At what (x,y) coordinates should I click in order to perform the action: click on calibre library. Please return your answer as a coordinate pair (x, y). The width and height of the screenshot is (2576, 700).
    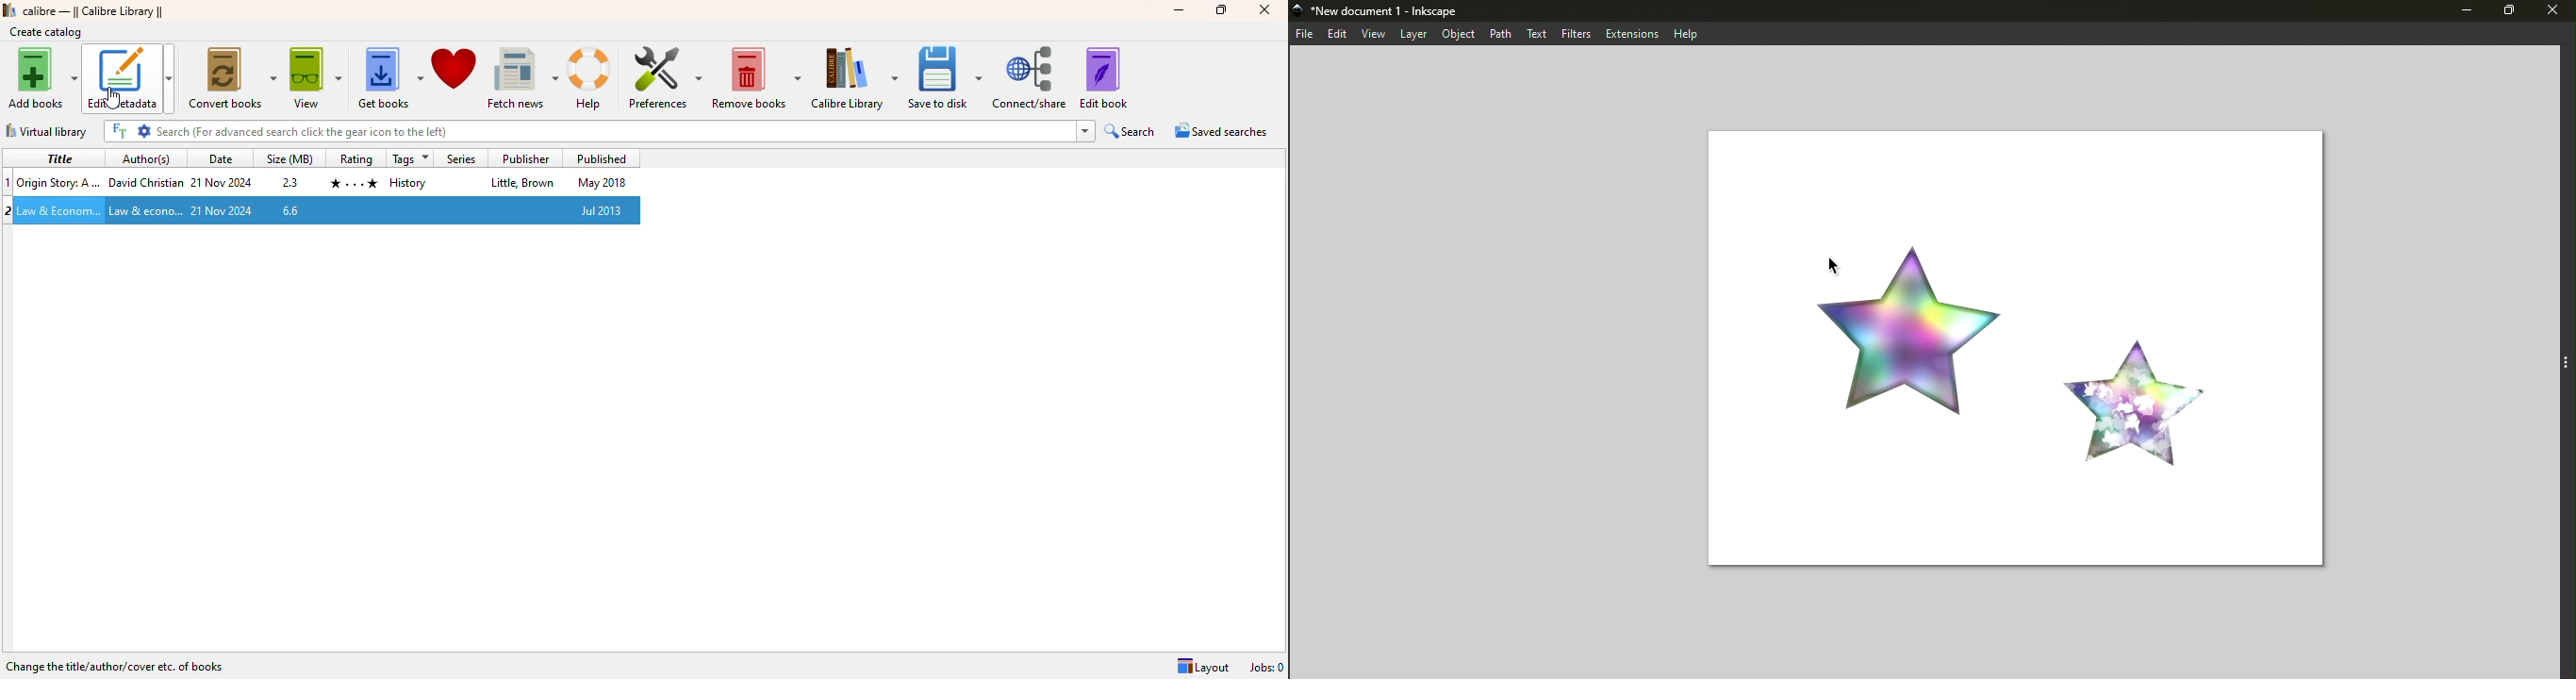
    Looking at the image, I should click on (94, 10).